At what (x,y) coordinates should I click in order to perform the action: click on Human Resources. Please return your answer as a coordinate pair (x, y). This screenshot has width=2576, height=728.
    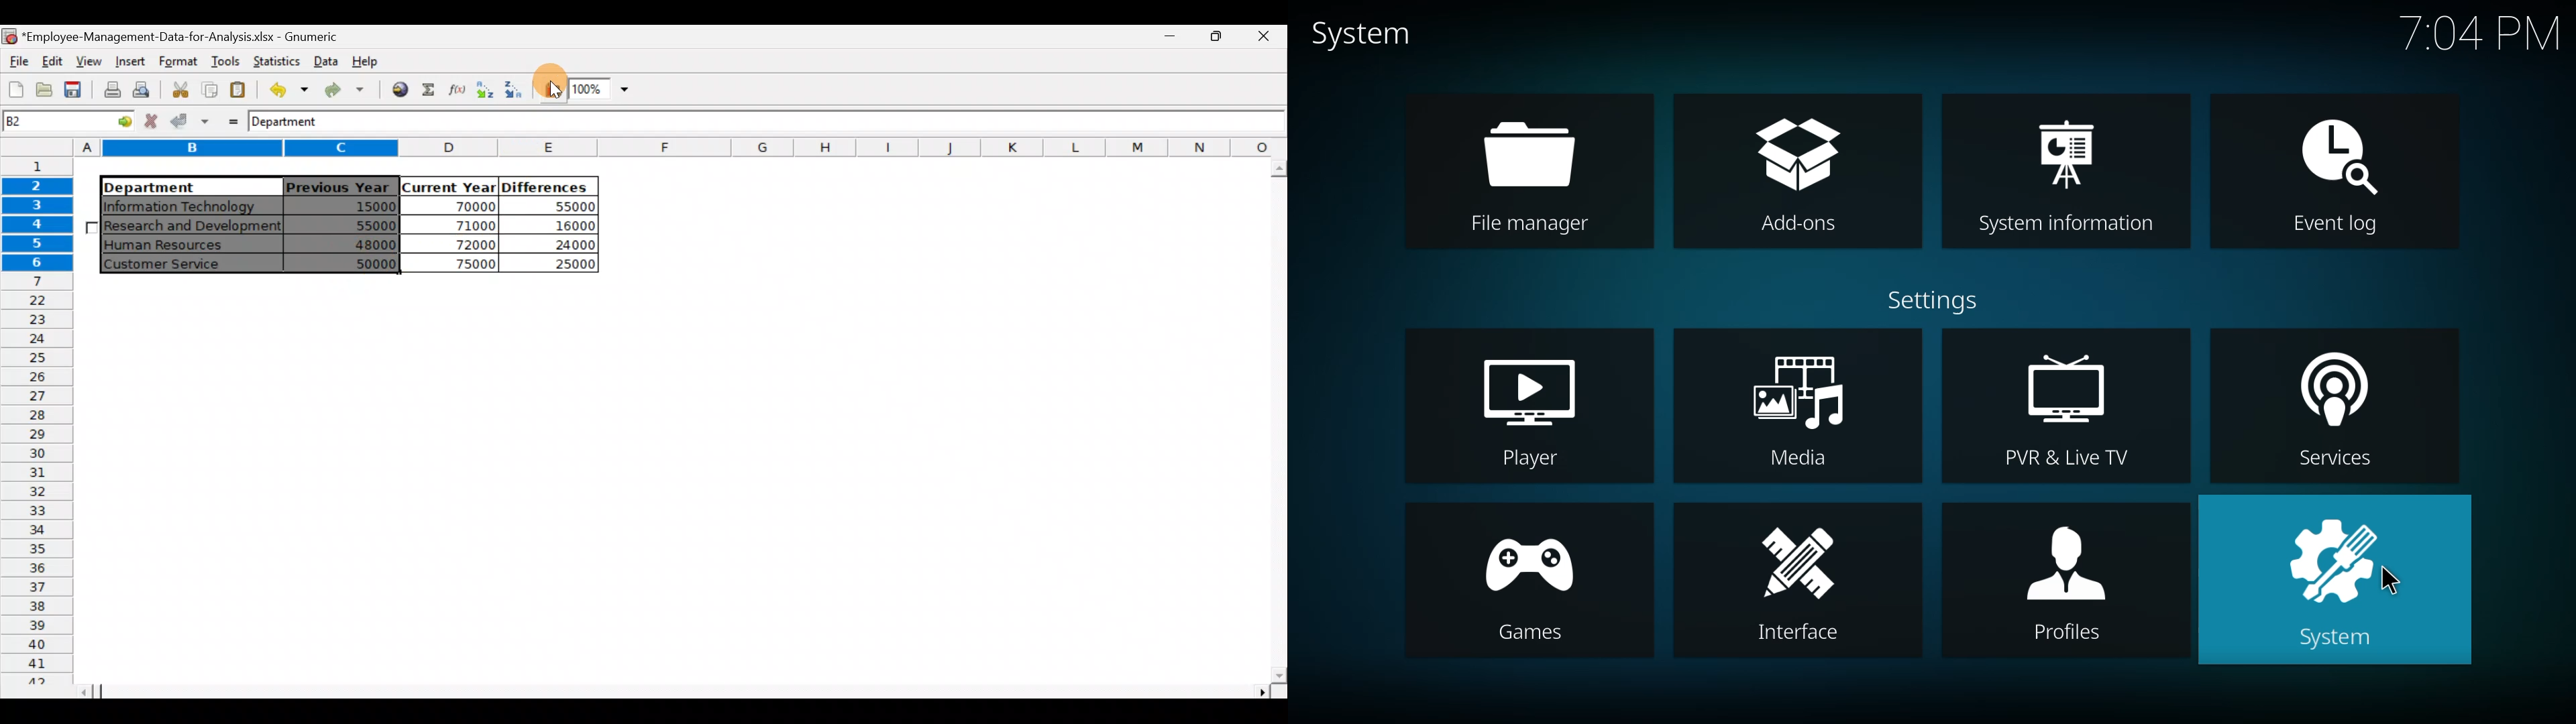
    Looking at the image, I should click on (174, 245).